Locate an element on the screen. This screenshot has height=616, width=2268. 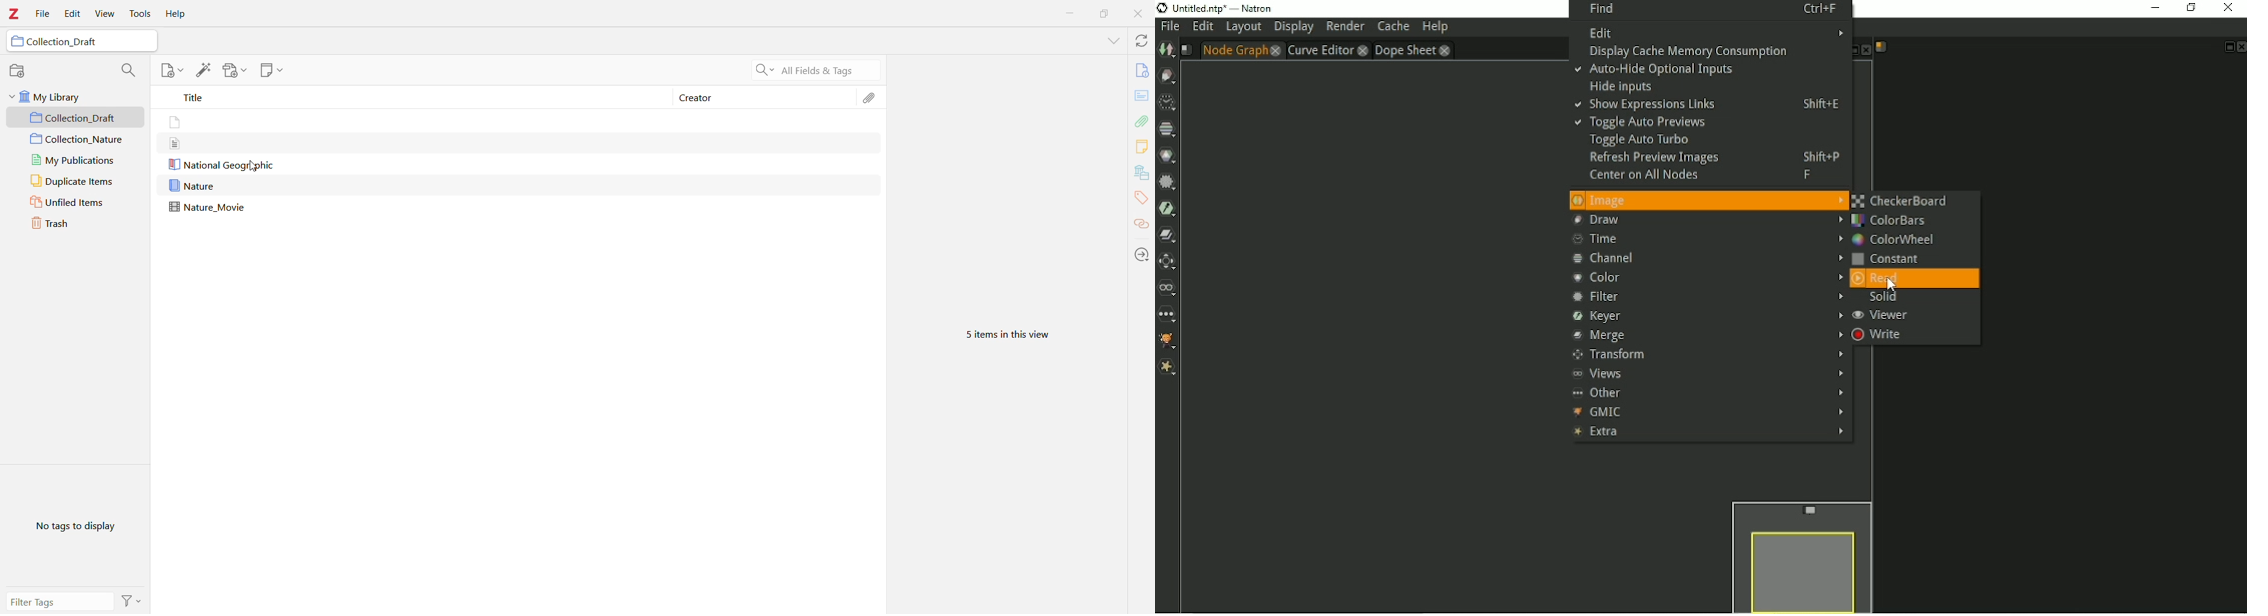
All fields and tags is located at coordinates (814, 69).